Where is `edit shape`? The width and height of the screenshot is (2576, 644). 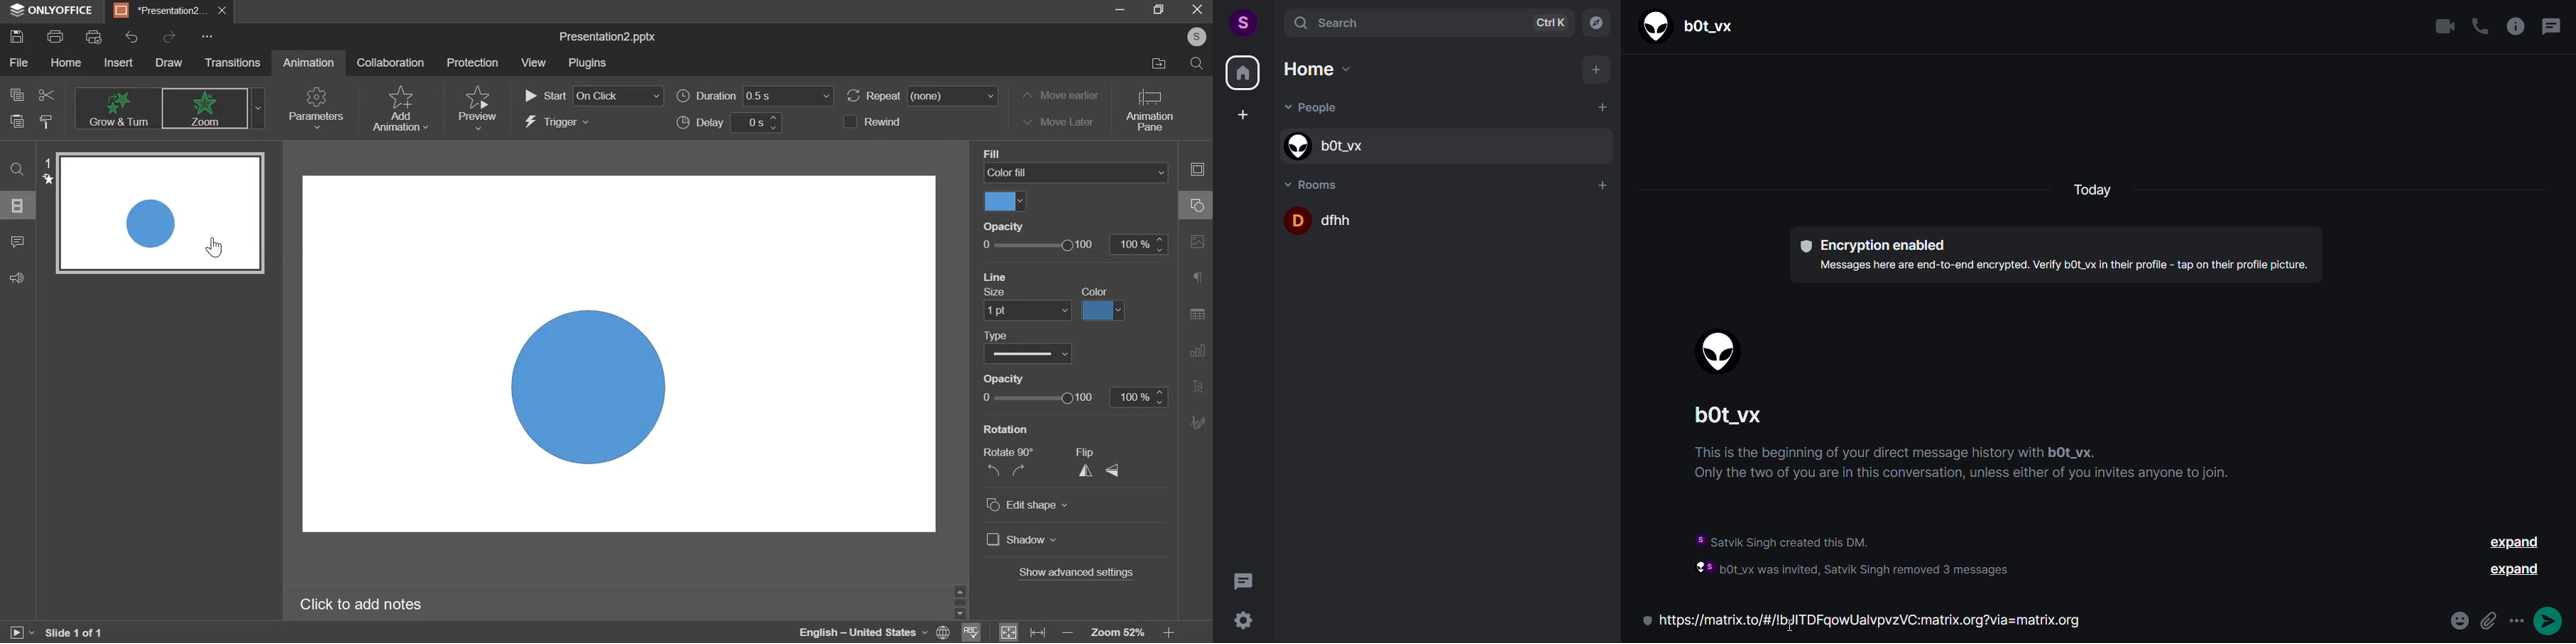
edit shape is located at coordinates (1026, 505).